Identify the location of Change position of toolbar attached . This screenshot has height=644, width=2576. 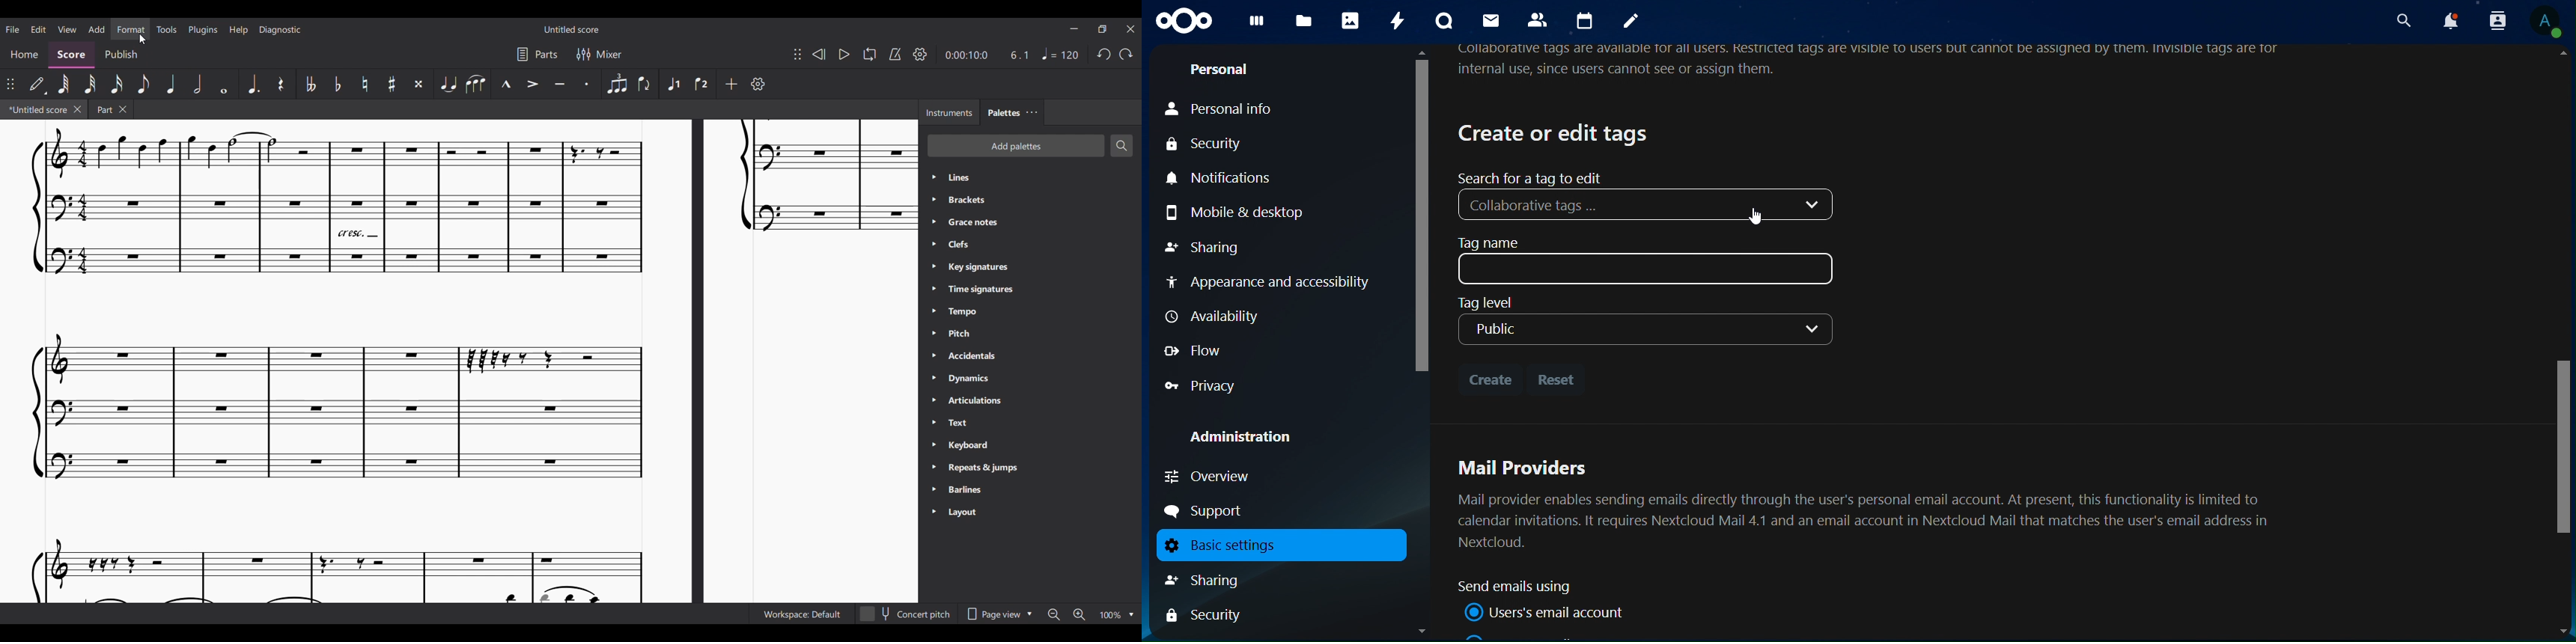
(11, 84).